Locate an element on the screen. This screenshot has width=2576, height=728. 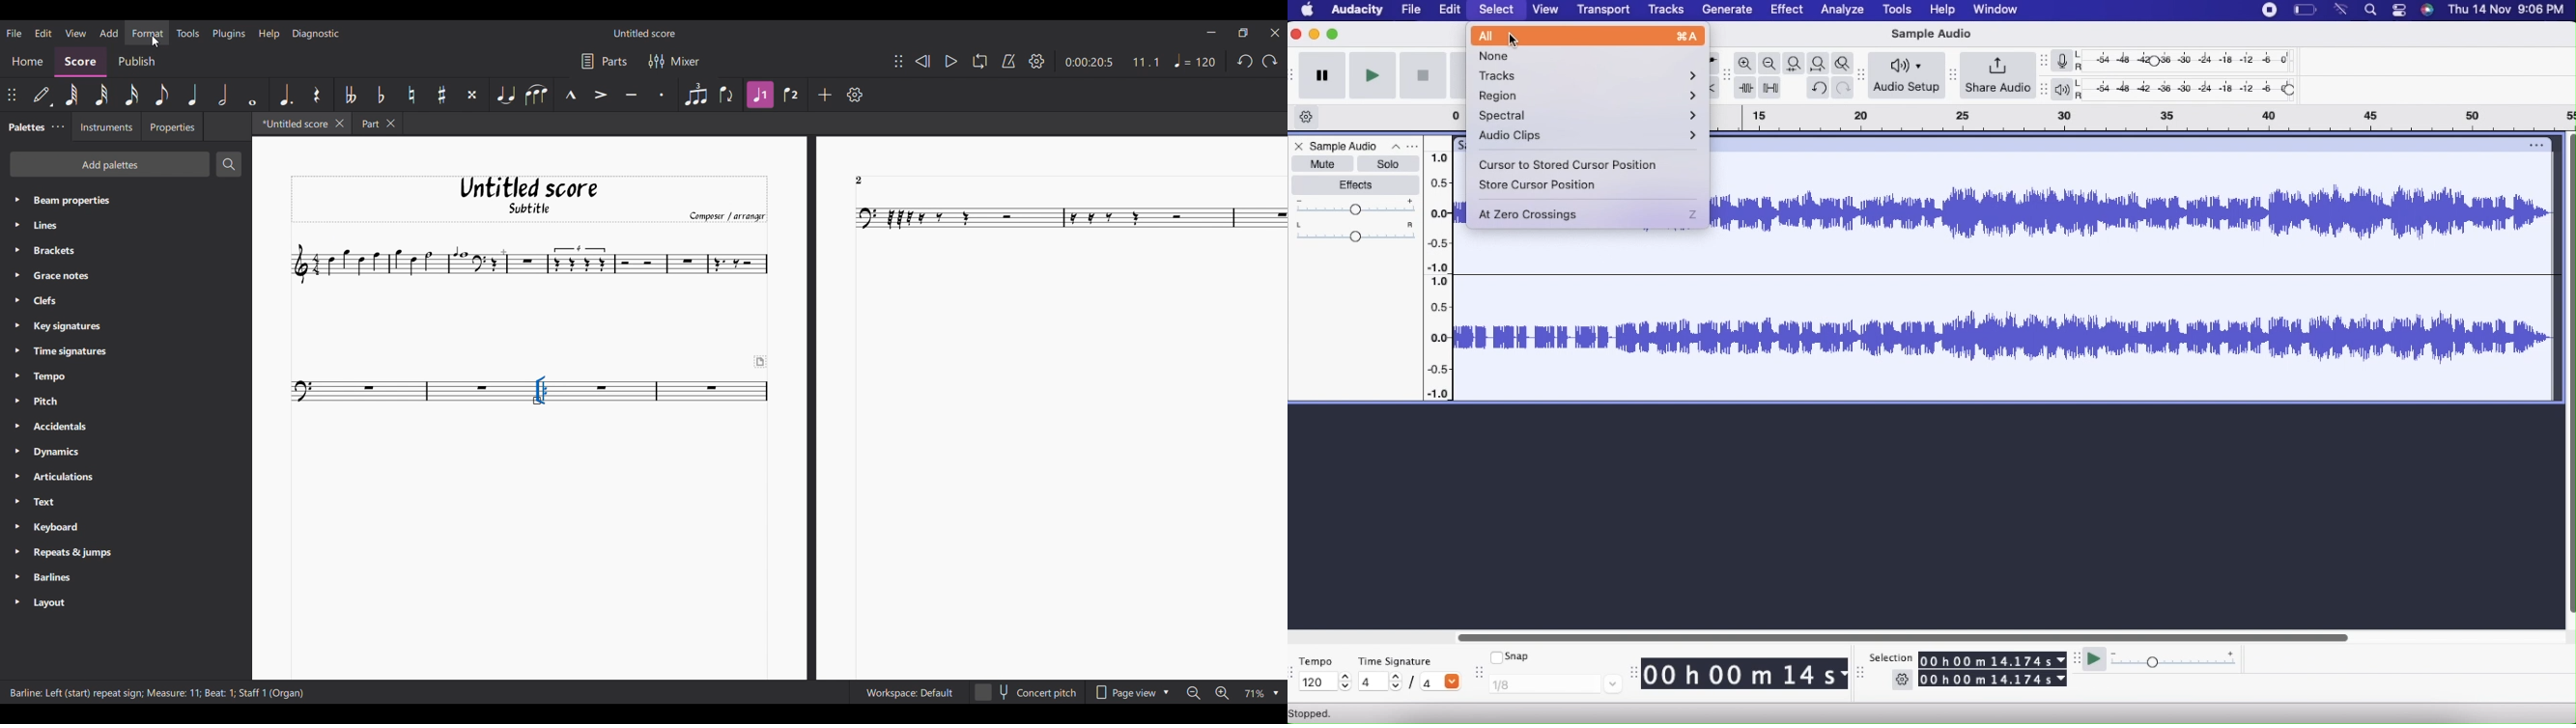
Toggle natural is located at coordinates (411, 95).